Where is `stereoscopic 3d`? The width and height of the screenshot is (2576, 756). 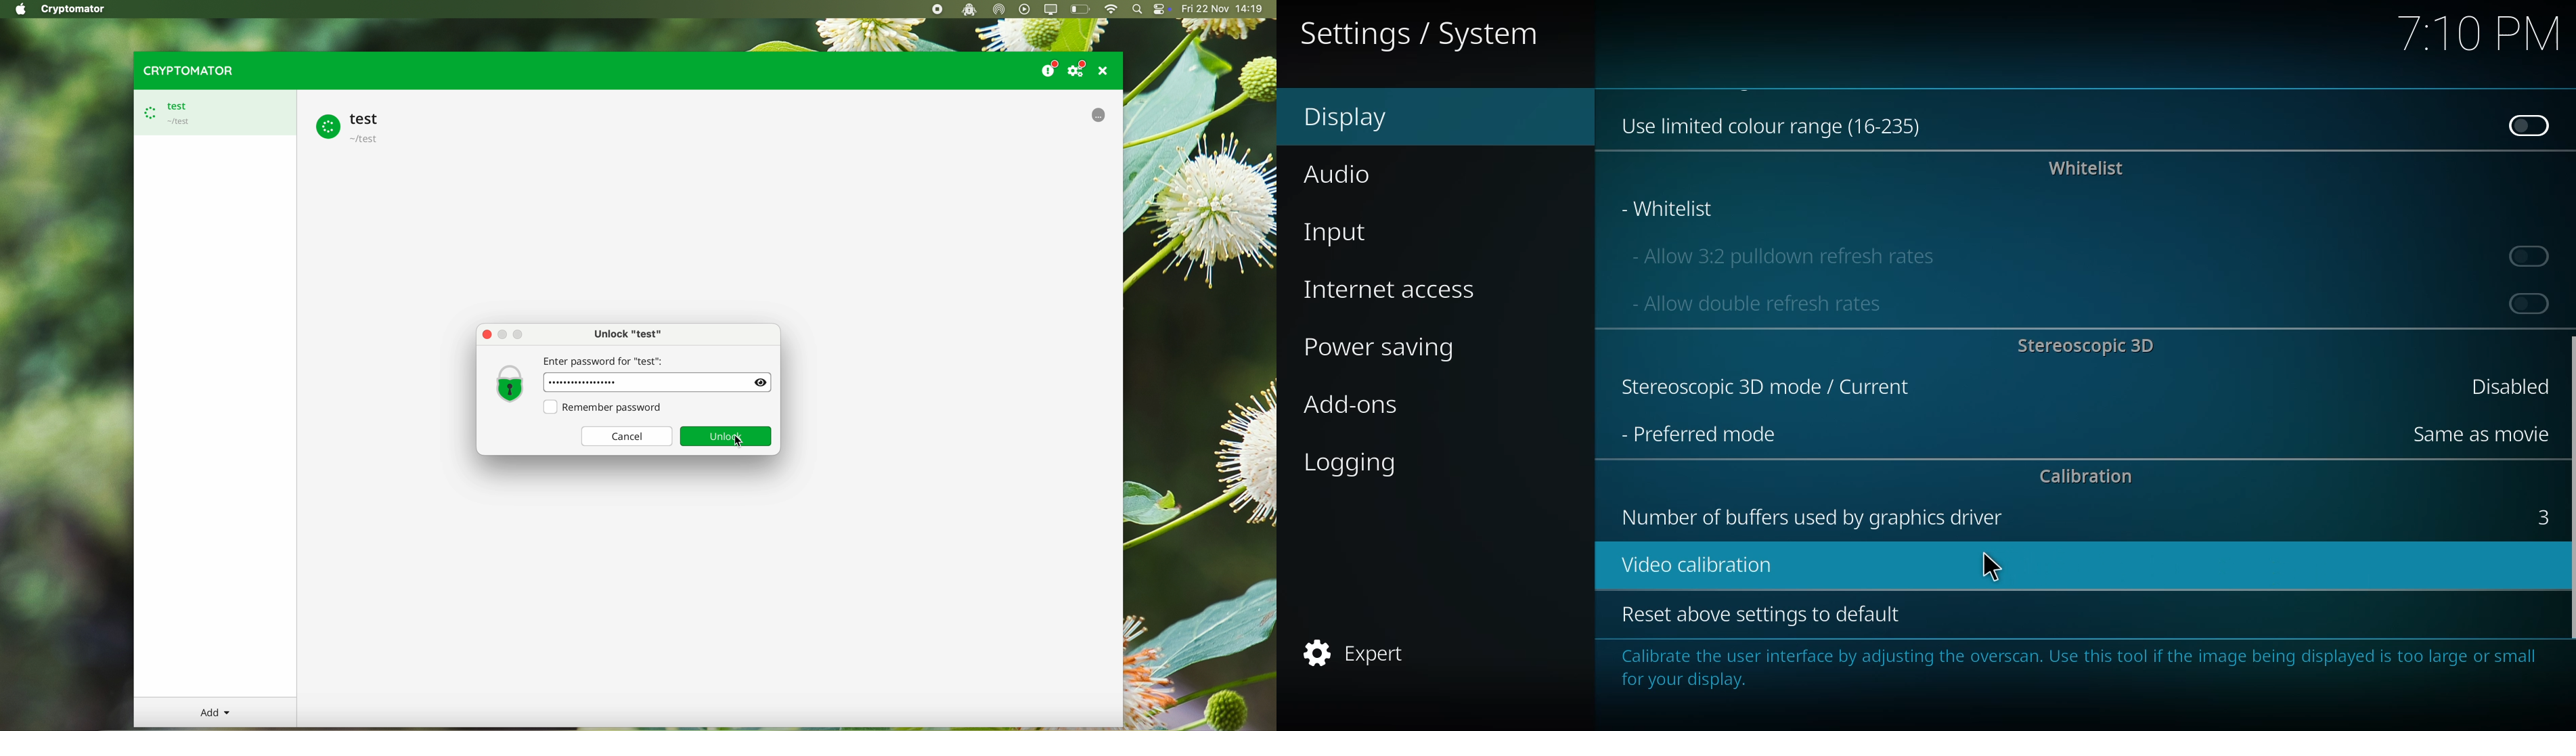
stereoscopic 3d is located at coordinates (2085, 345).